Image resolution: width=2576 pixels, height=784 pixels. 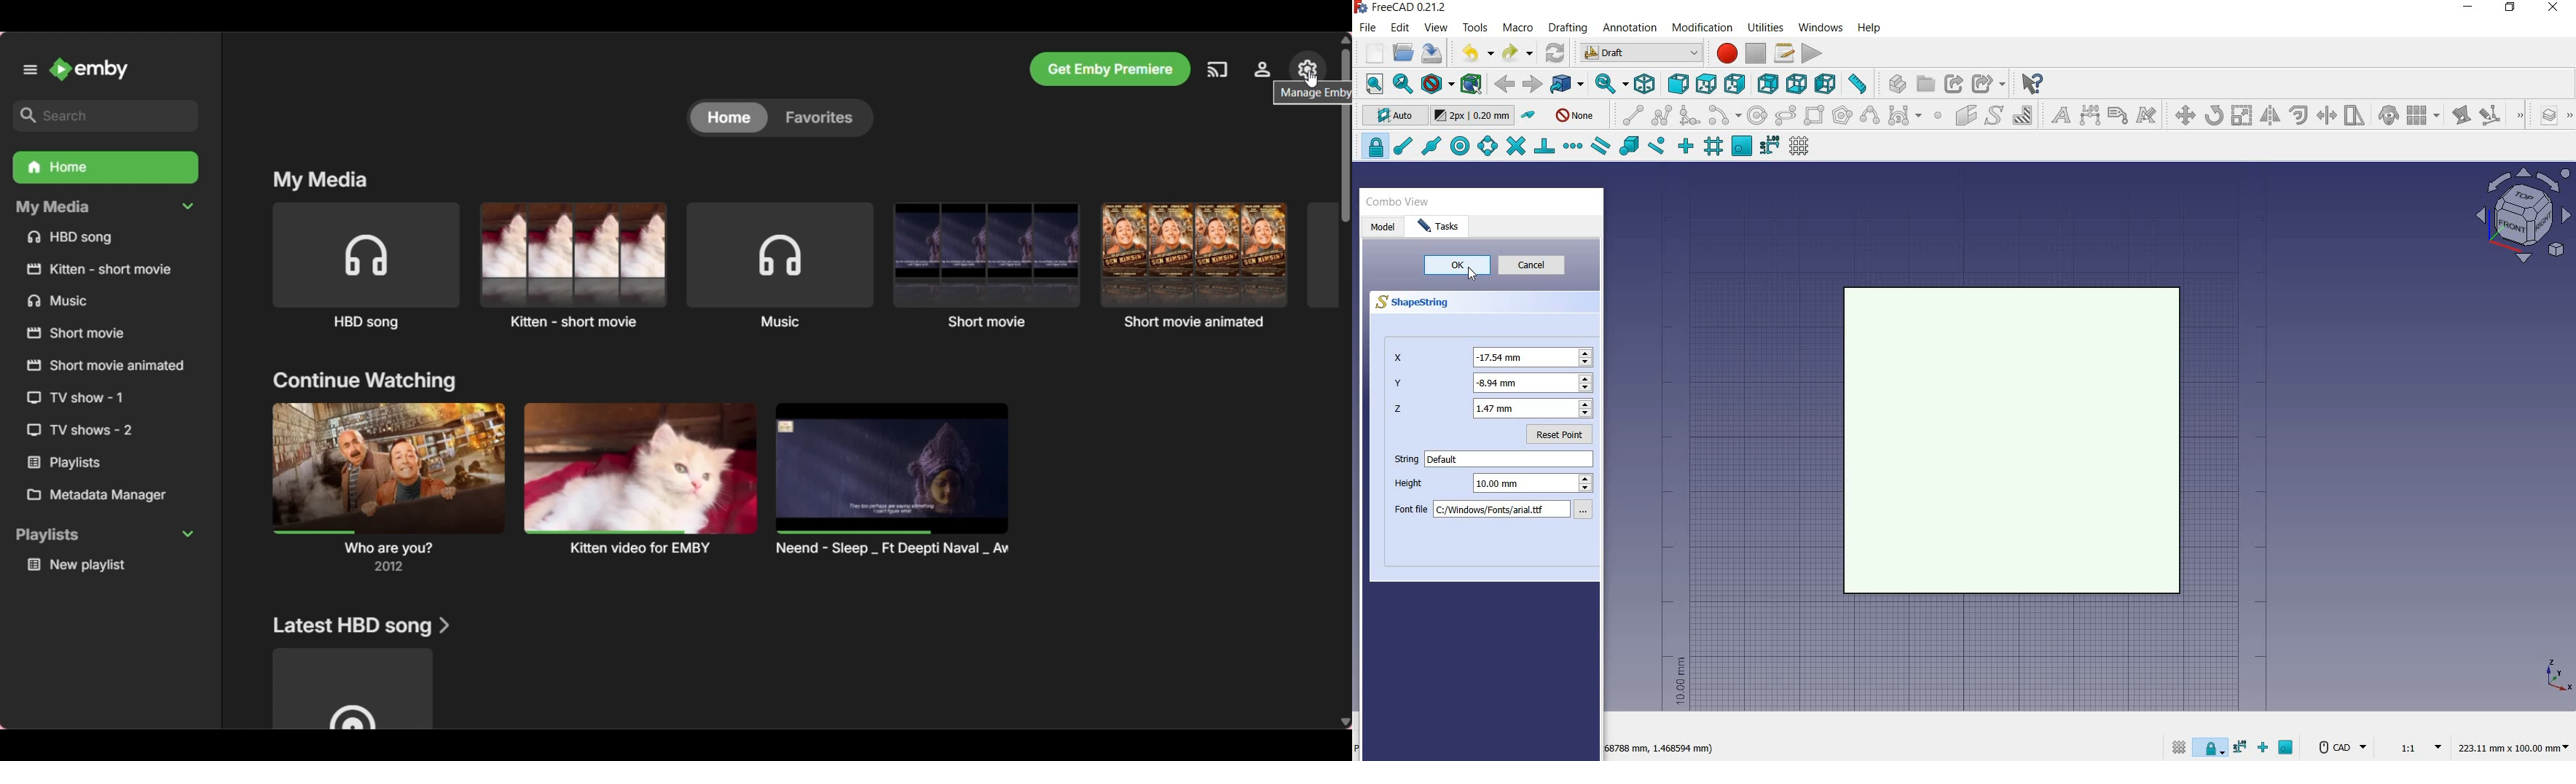 I want to click on front, so click(x=1676, y=85).